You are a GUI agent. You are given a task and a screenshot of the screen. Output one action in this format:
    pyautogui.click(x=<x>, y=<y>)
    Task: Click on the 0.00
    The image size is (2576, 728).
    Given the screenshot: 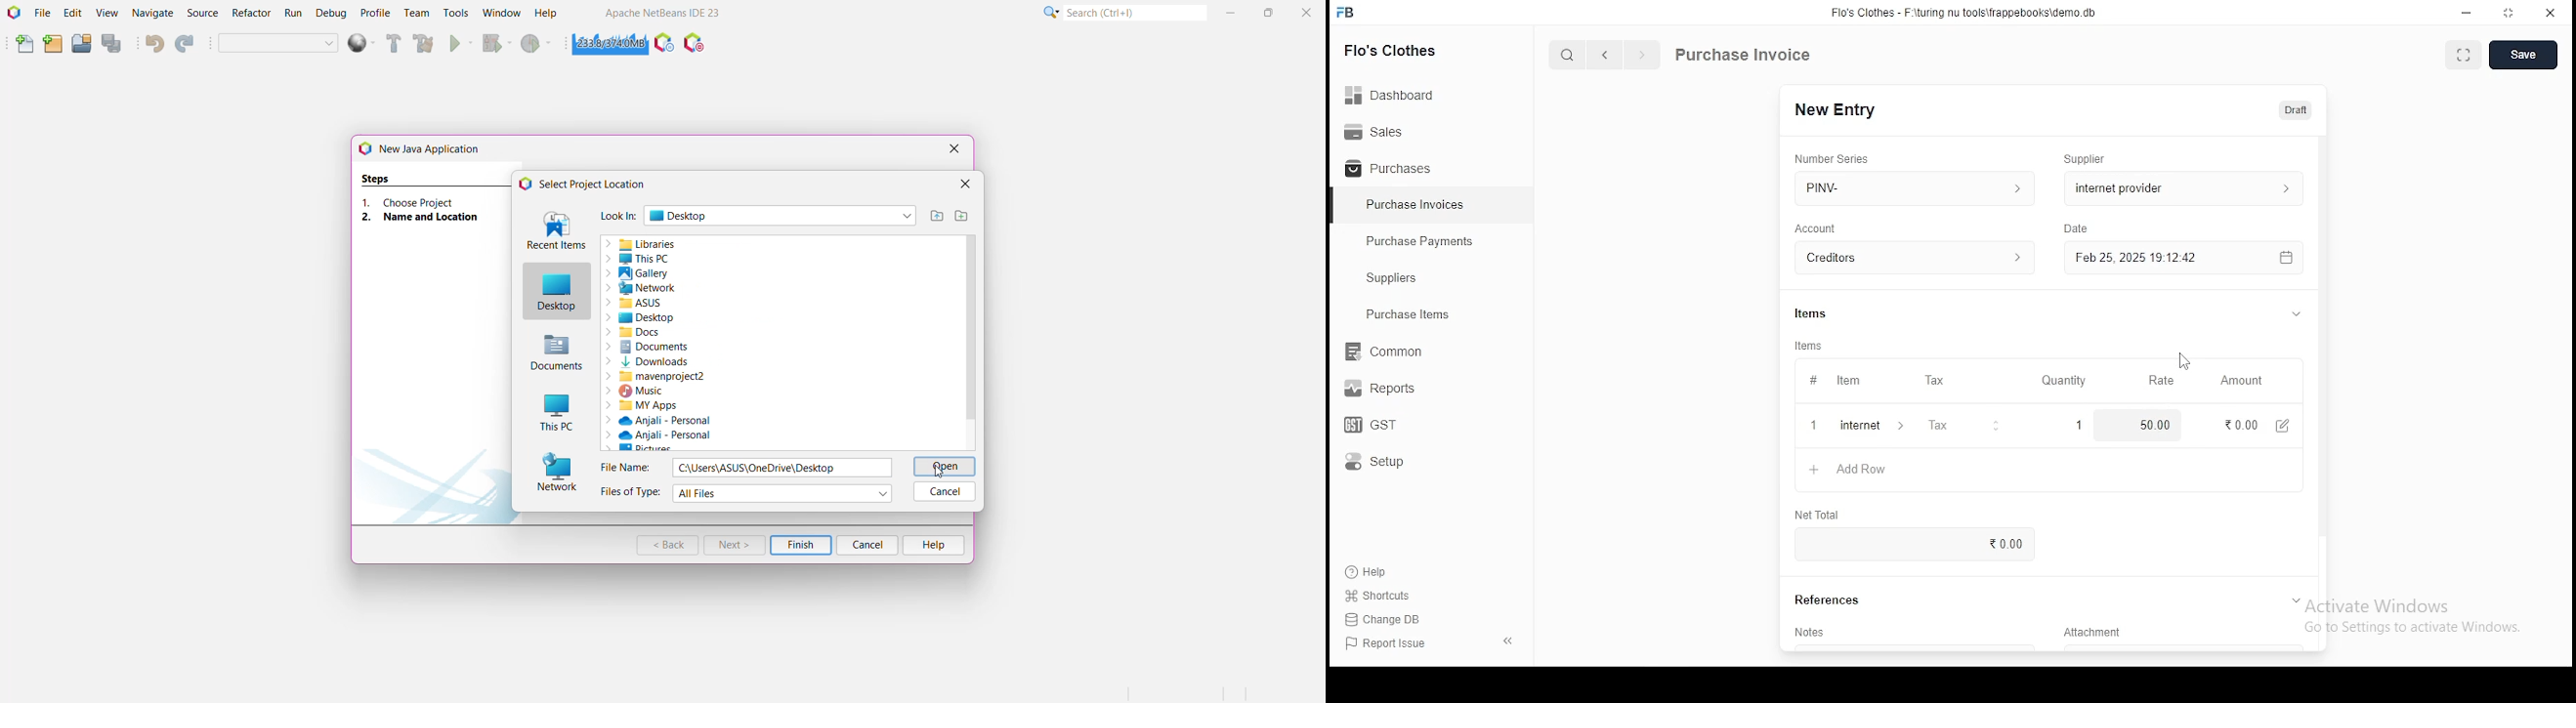 What is the action you would take?
    pyautogui.click(x=2011, y=543)
    